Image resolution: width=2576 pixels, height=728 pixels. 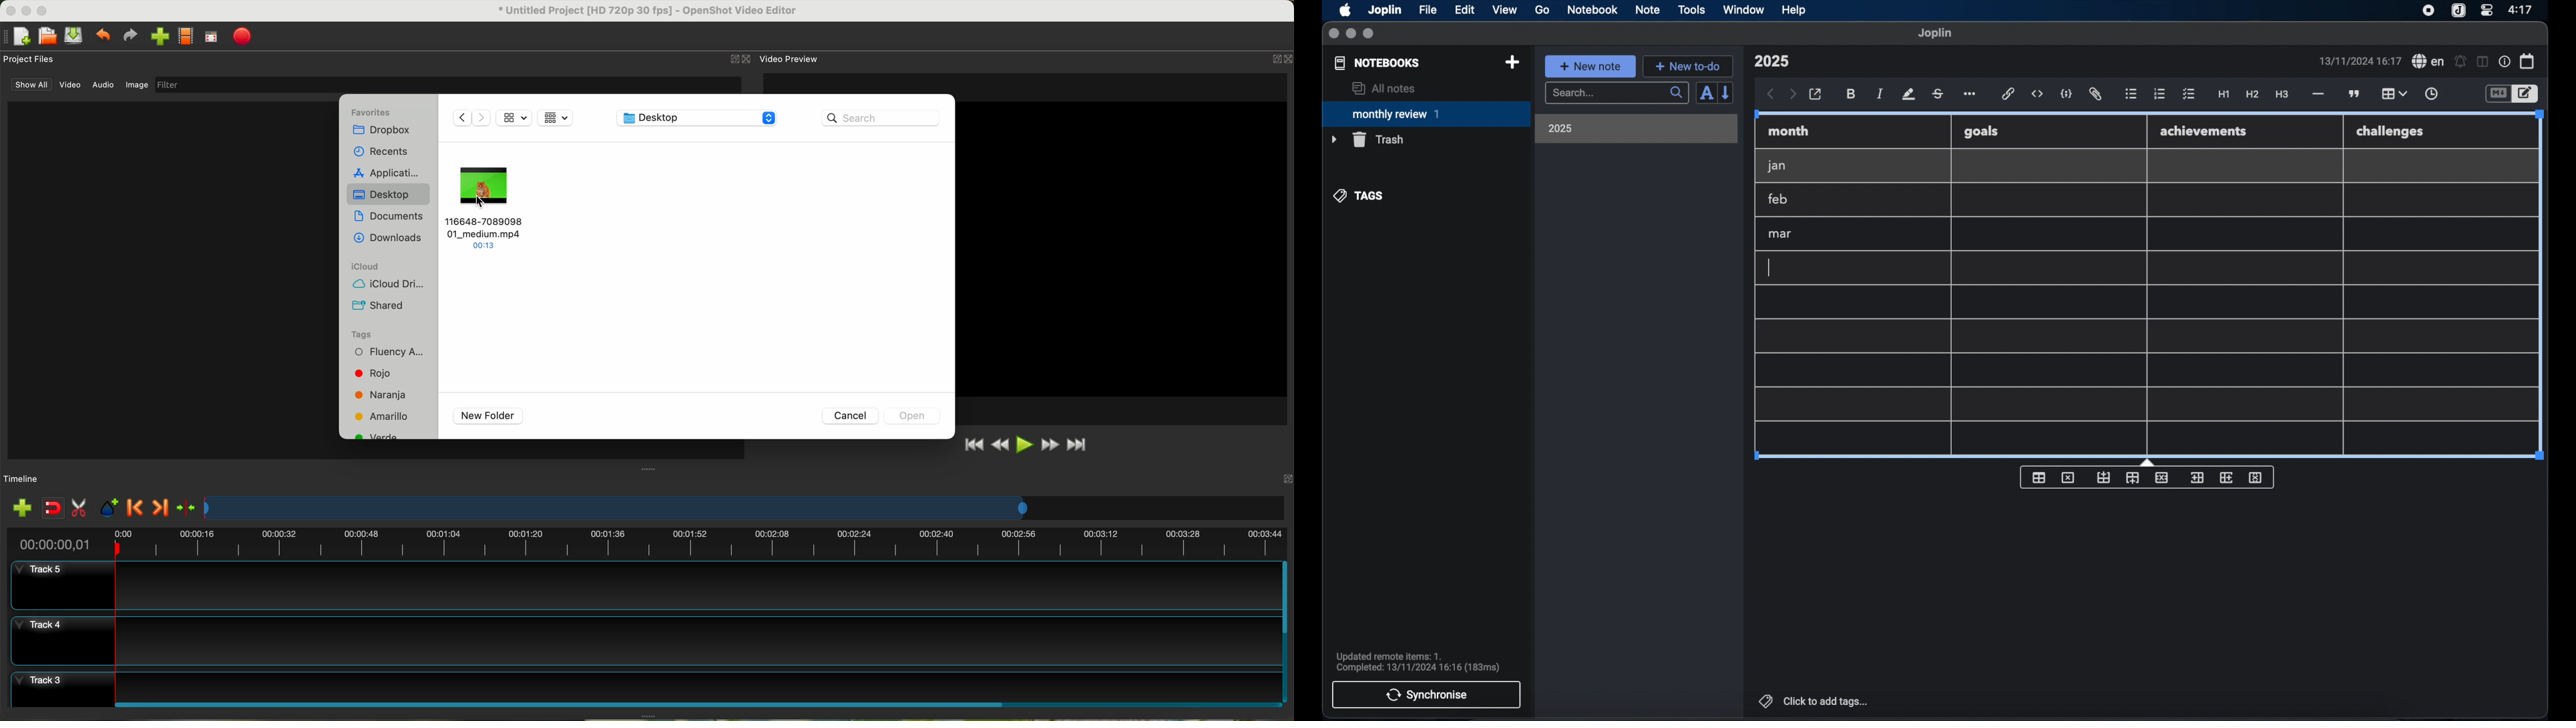 What do you see at coordinates (1777, 166) in the screenshot?
I see `jan` at bounding box center [1777, 166].